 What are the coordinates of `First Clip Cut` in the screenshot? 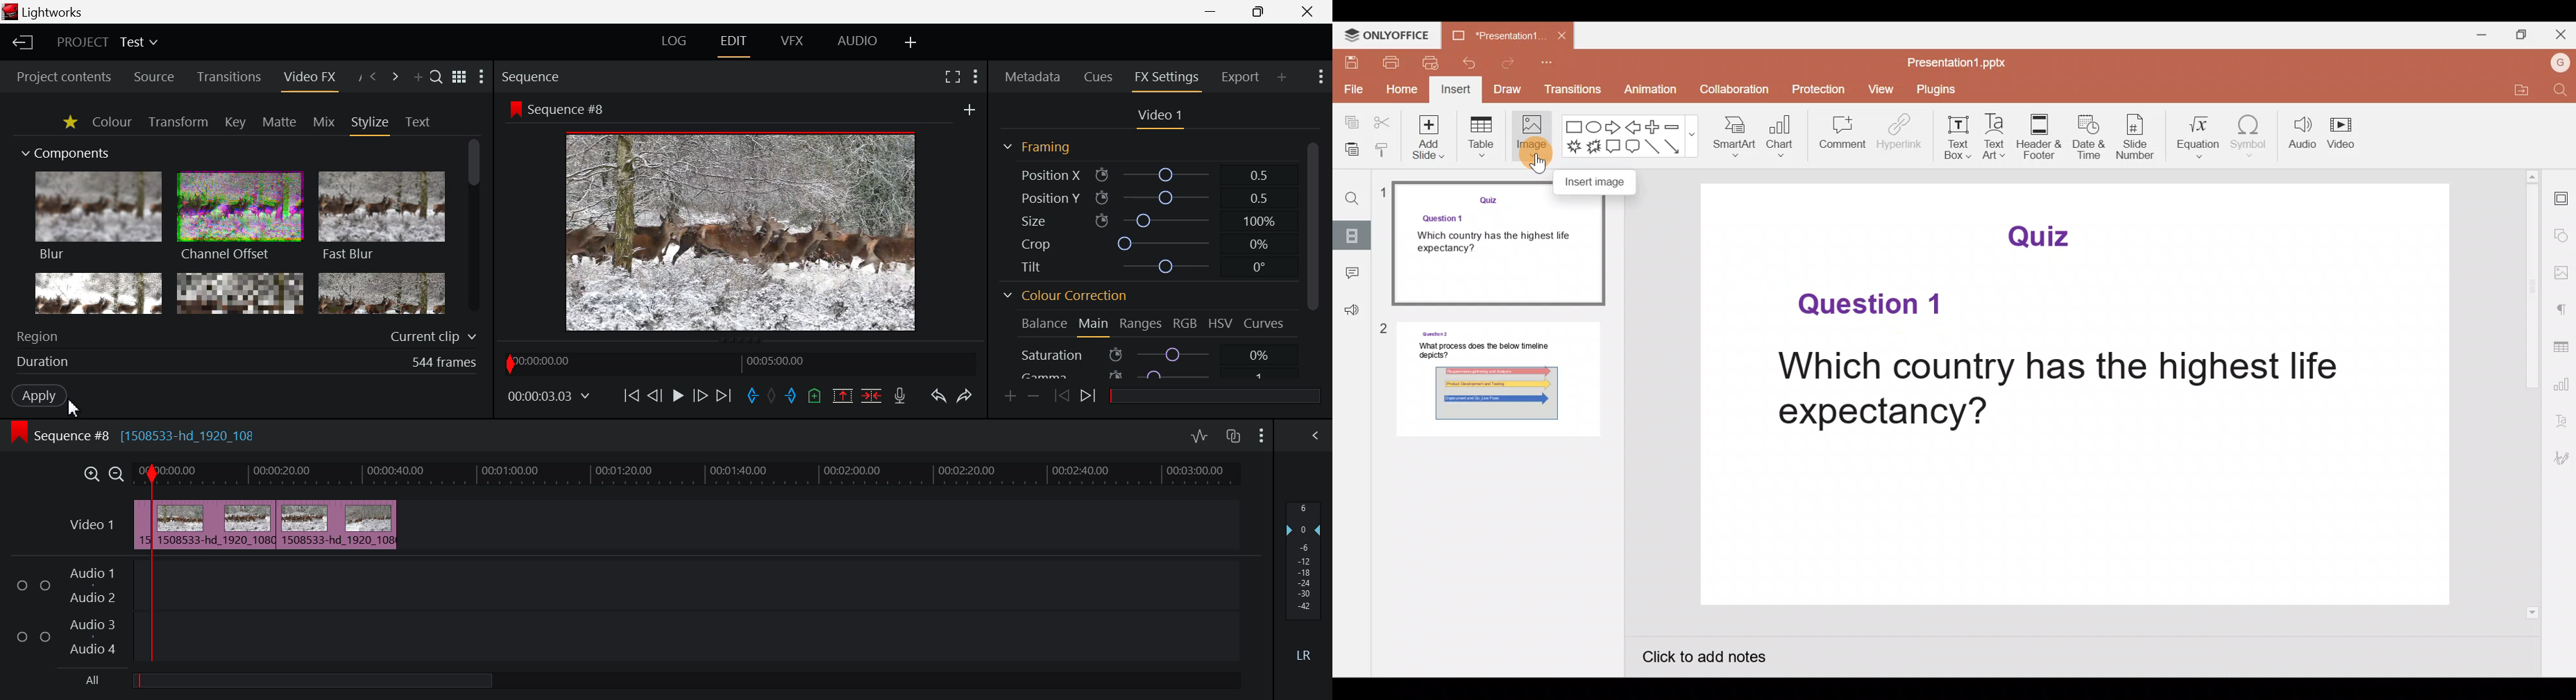 It's located at (153, 528).